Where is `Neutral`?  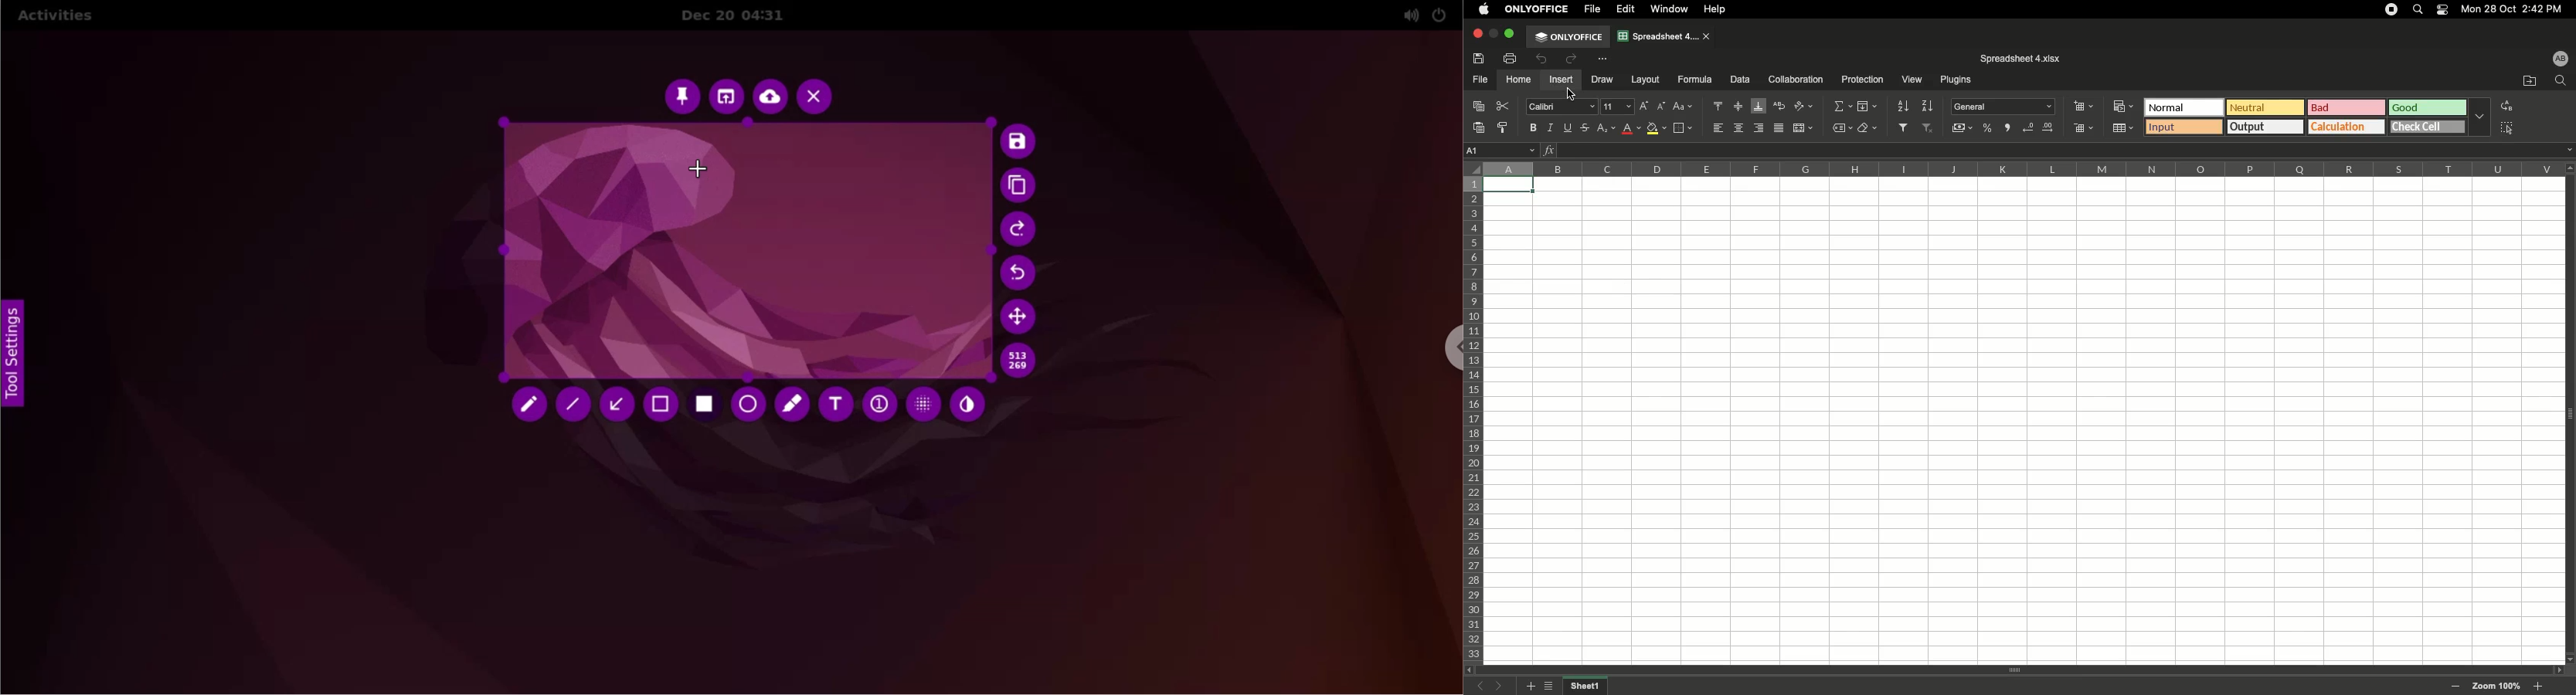 Neutral is located at coordinates (2265, 107).